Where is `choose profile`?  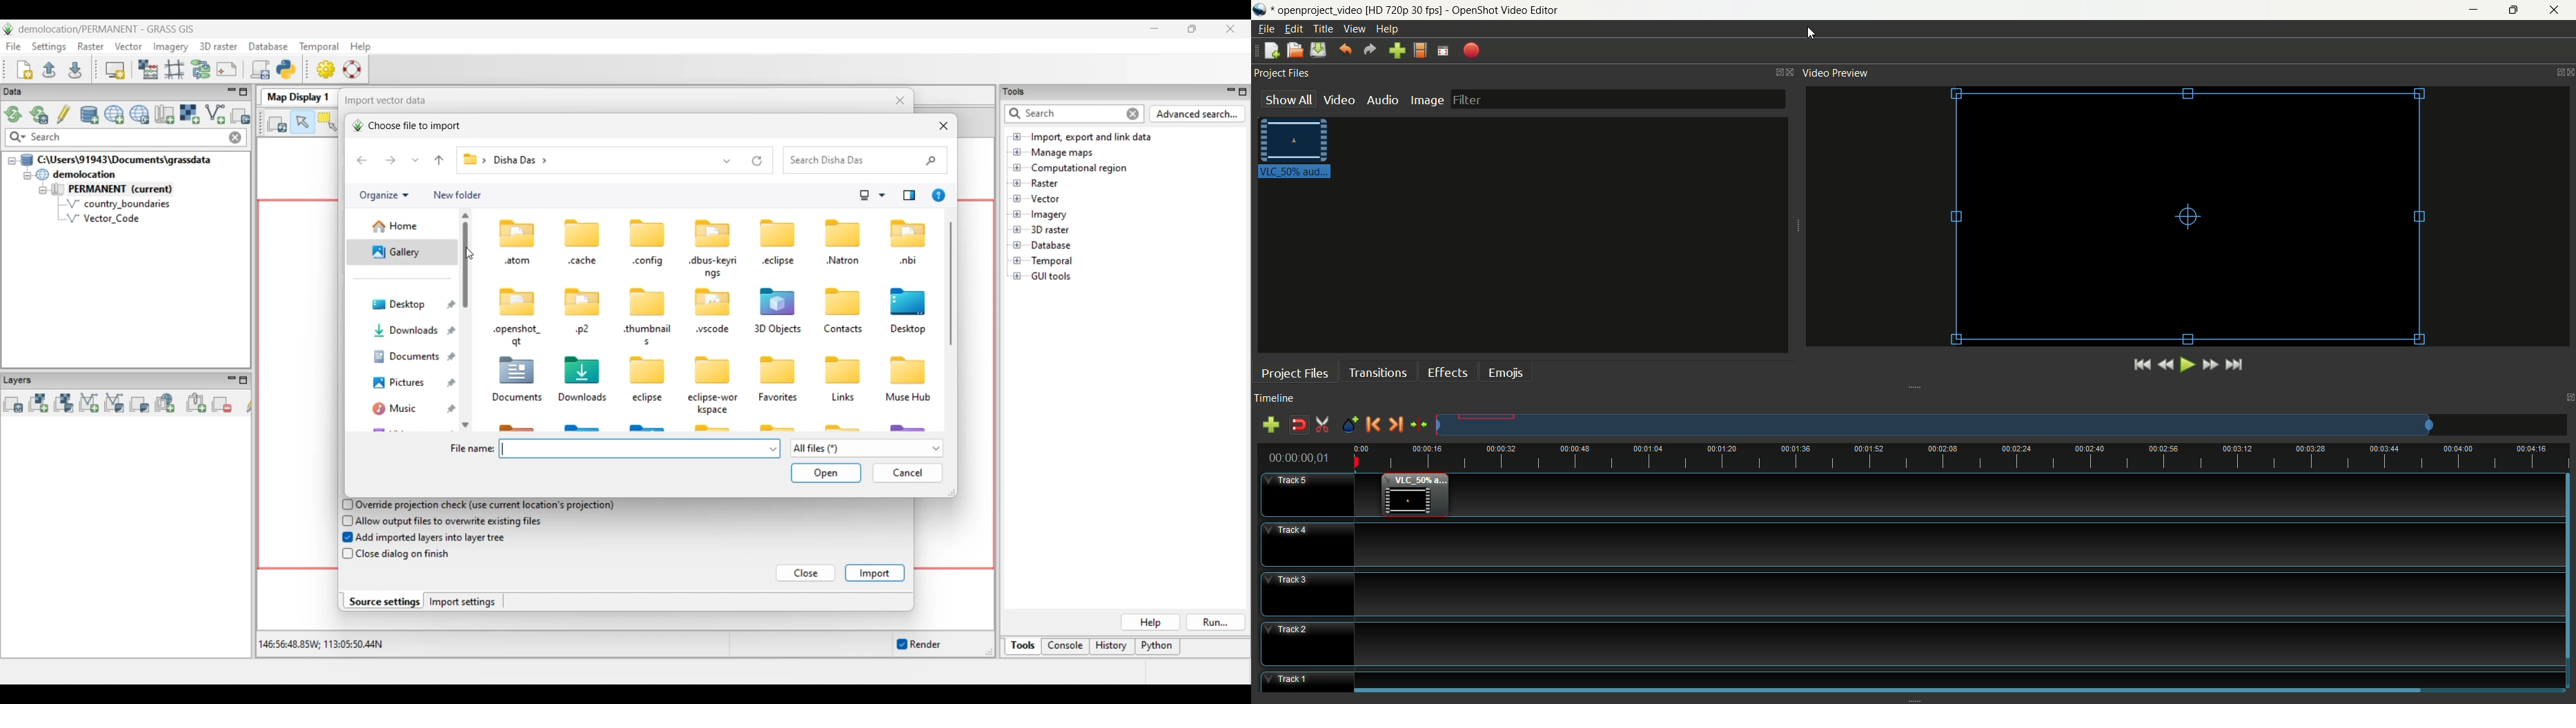
choose profile is located at coordinates (1419, 50).